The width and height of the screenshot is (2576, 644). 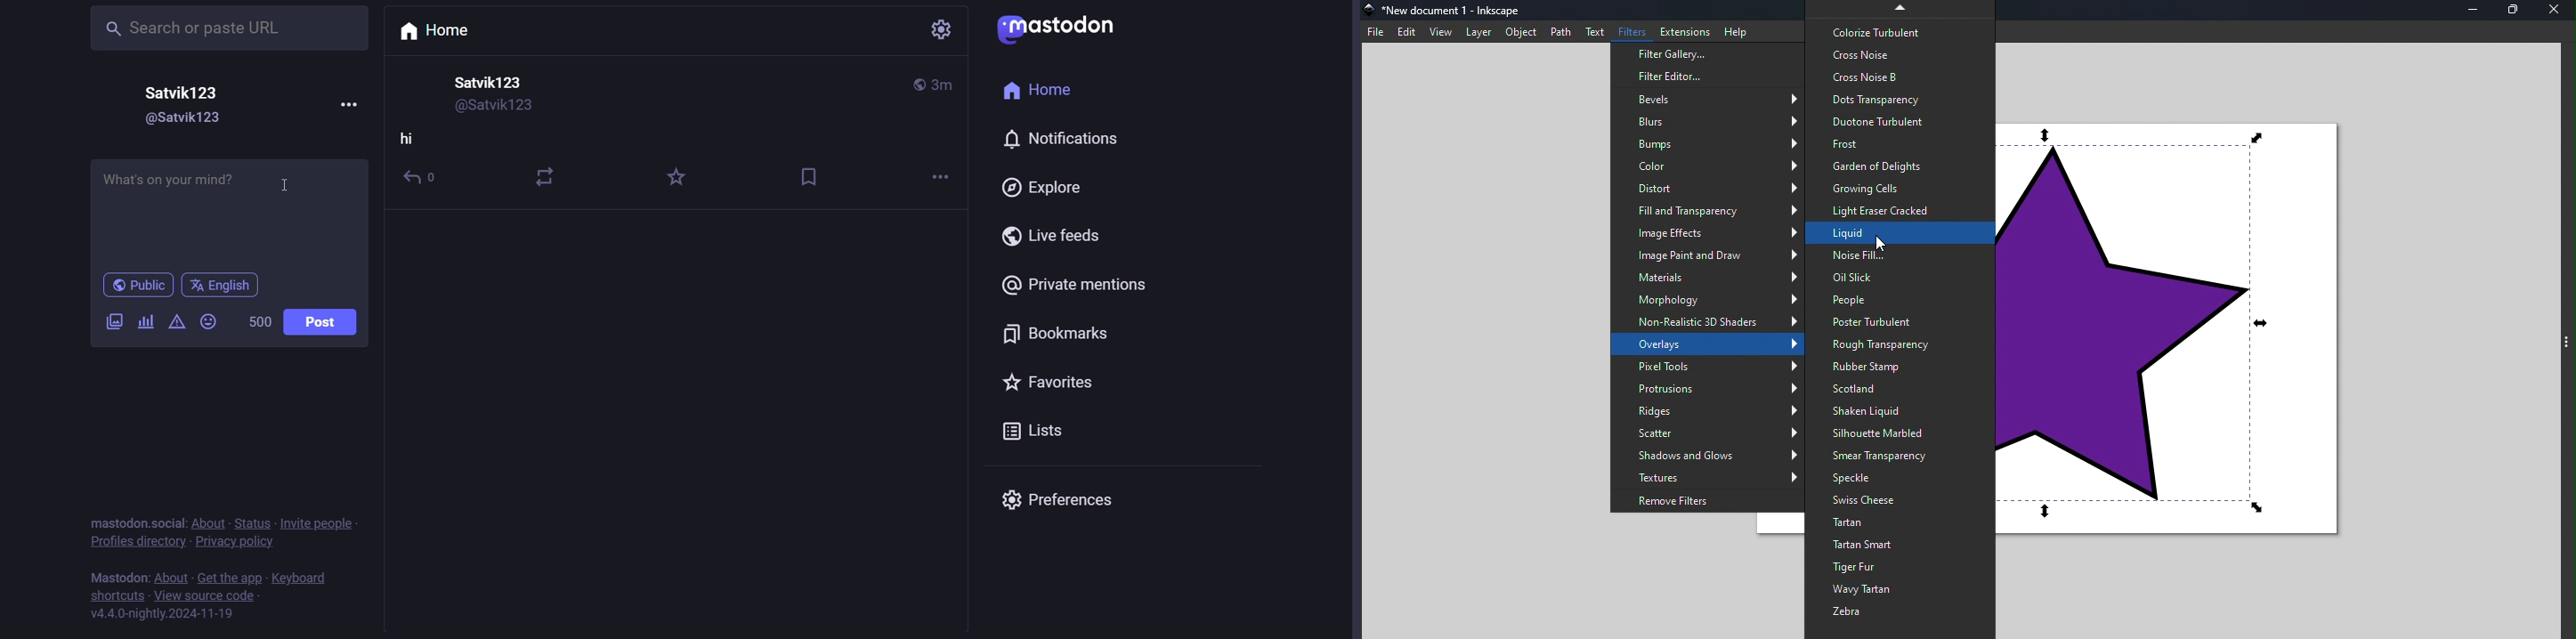 I want to click on live feed, so click(x=1051, y=237).